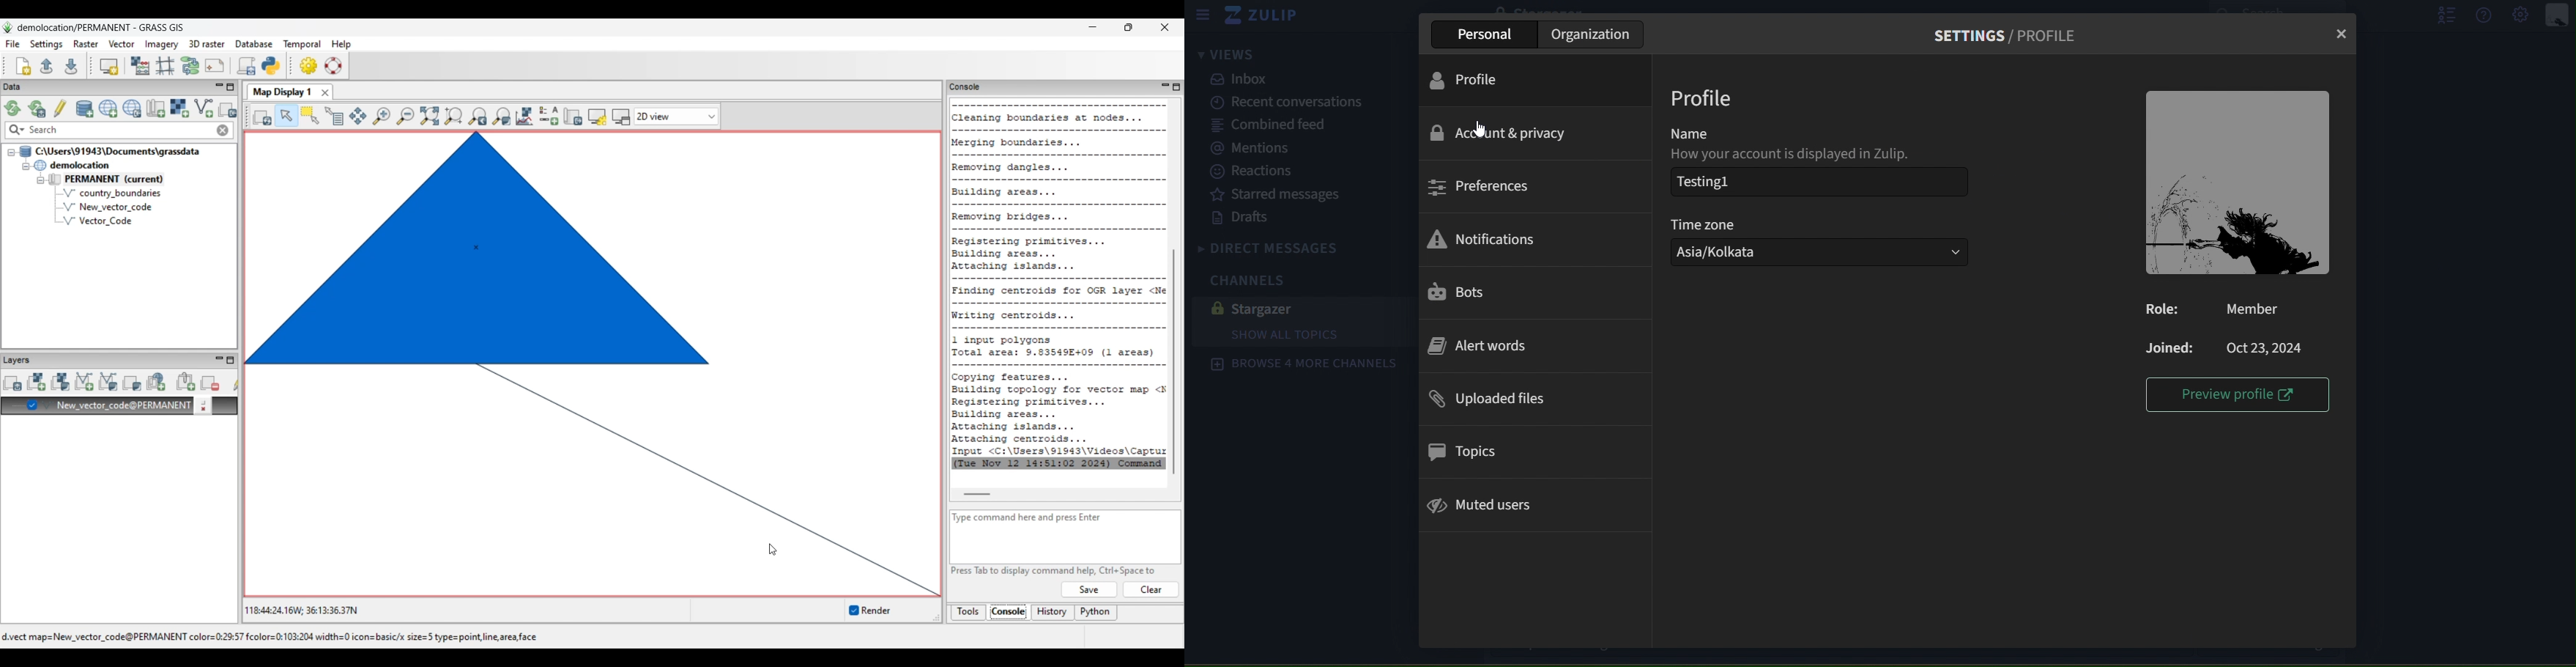  I want to click on personal menu, so click(2559, 15).